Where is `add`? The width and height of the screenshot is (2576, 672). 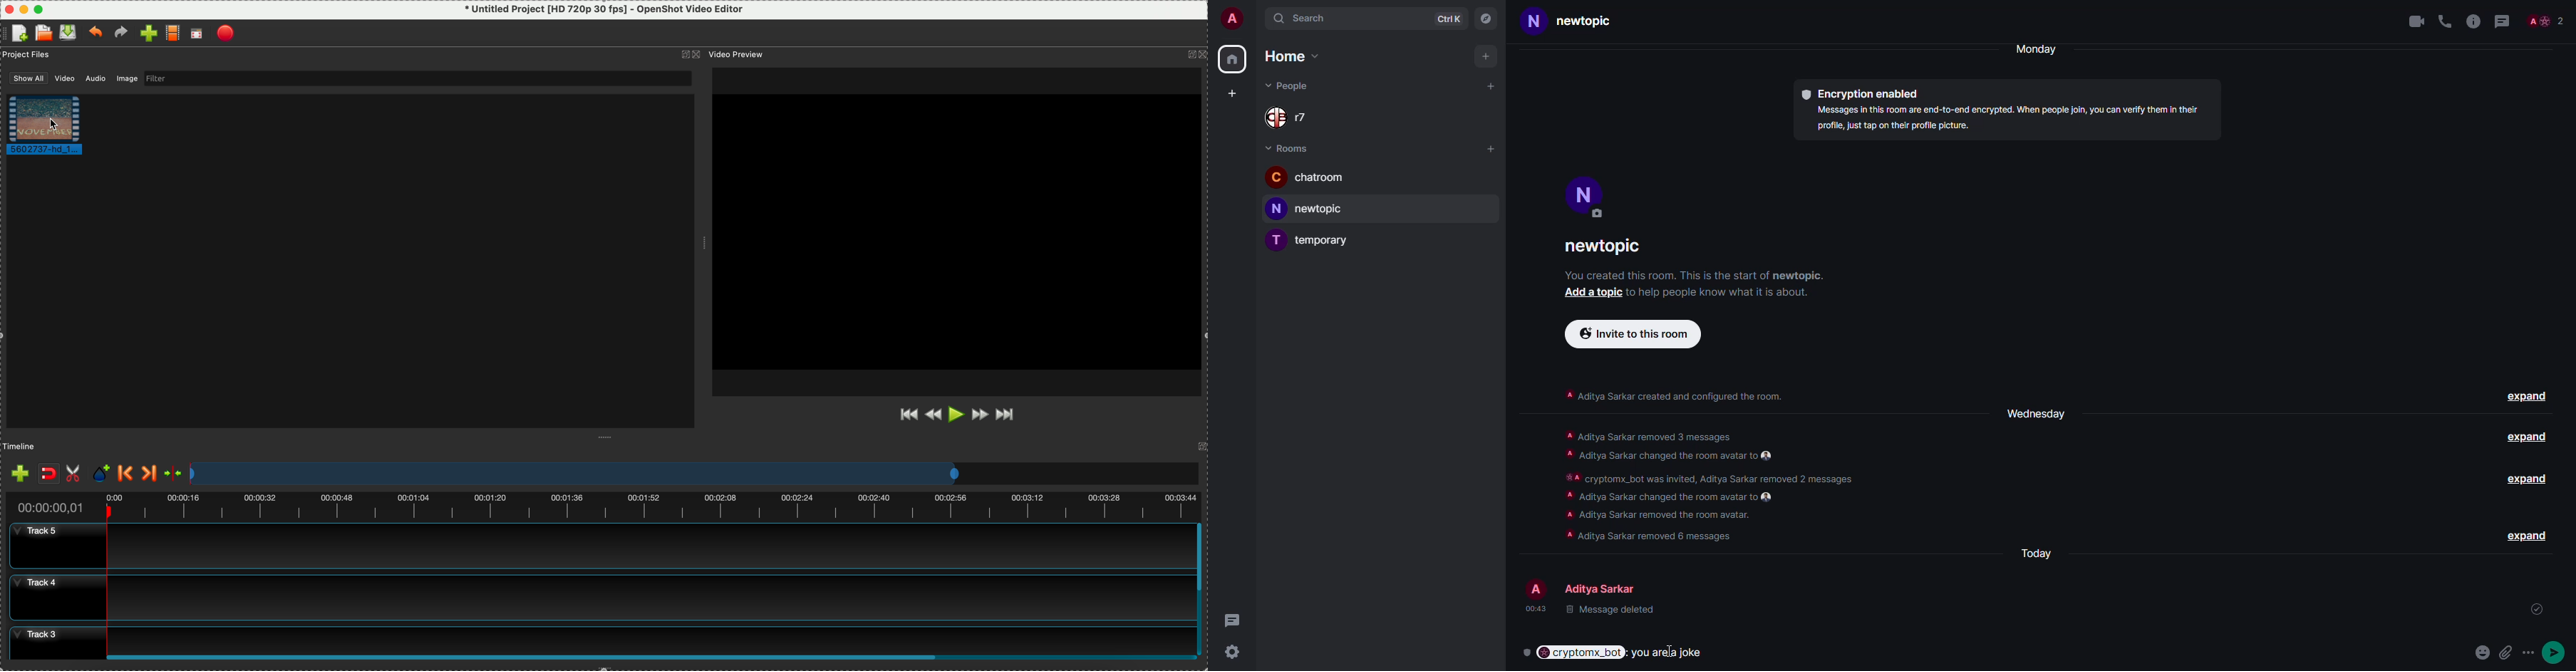 add is located at coordinates (1230, 95).